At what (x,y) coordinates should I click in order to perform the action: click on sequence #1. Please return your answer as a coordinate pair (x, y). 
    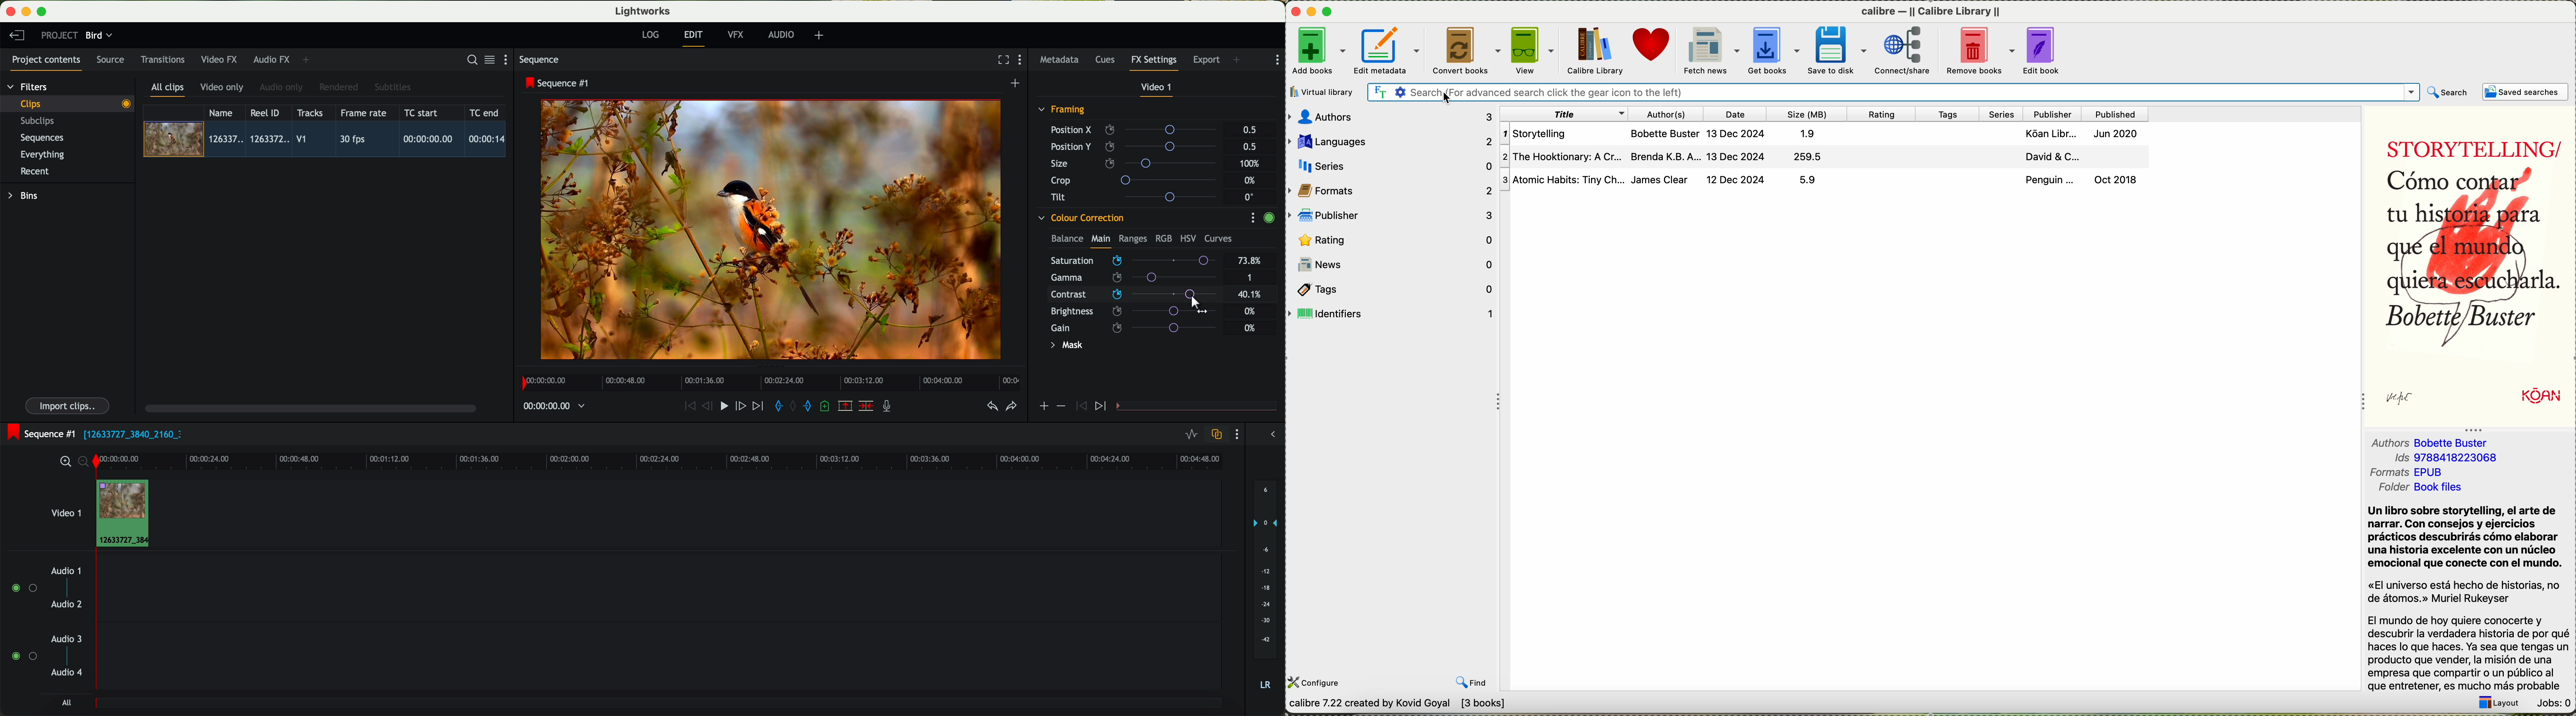
    Looking at the image, I should click on (559, 83).